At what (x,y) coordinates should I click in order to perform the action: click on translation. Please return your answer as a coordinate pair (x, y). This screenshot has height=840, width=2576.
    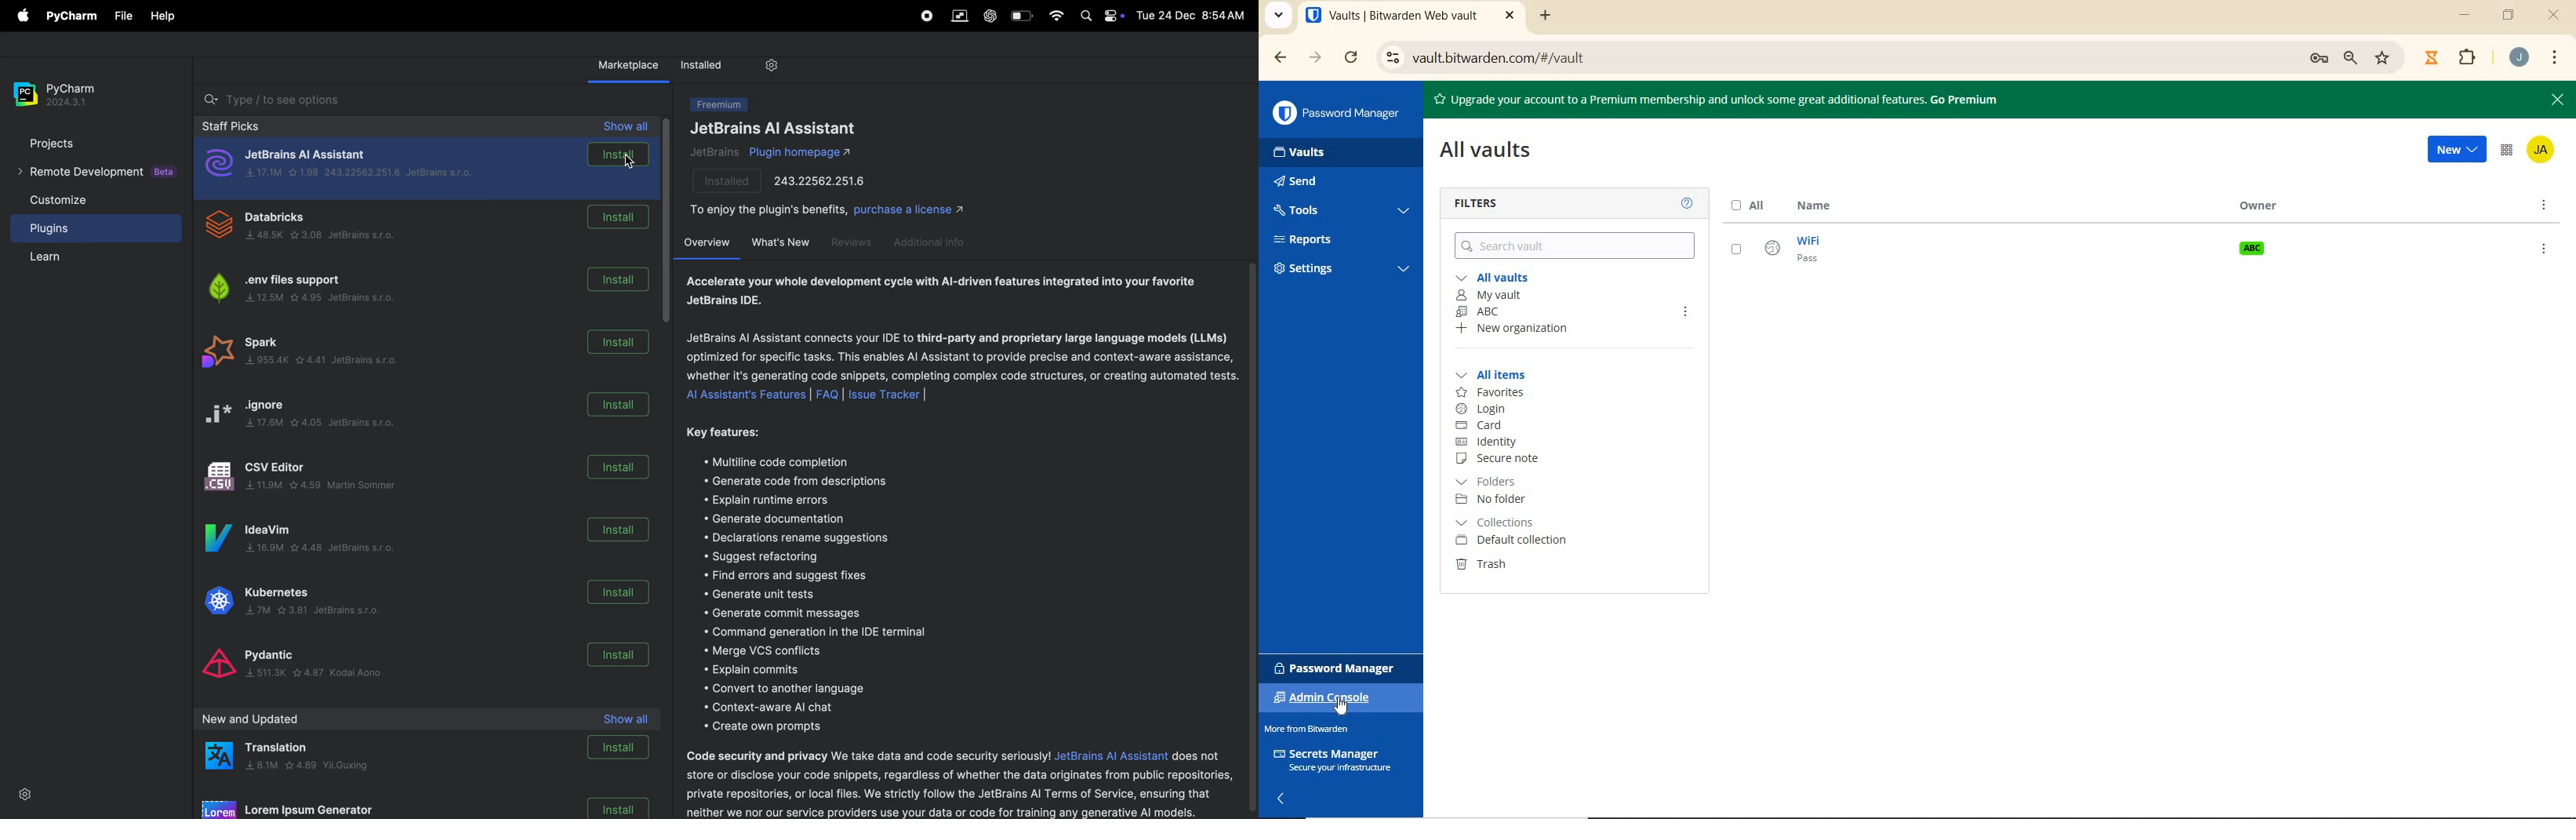
    Looking at the image, I should click on (317, 756).